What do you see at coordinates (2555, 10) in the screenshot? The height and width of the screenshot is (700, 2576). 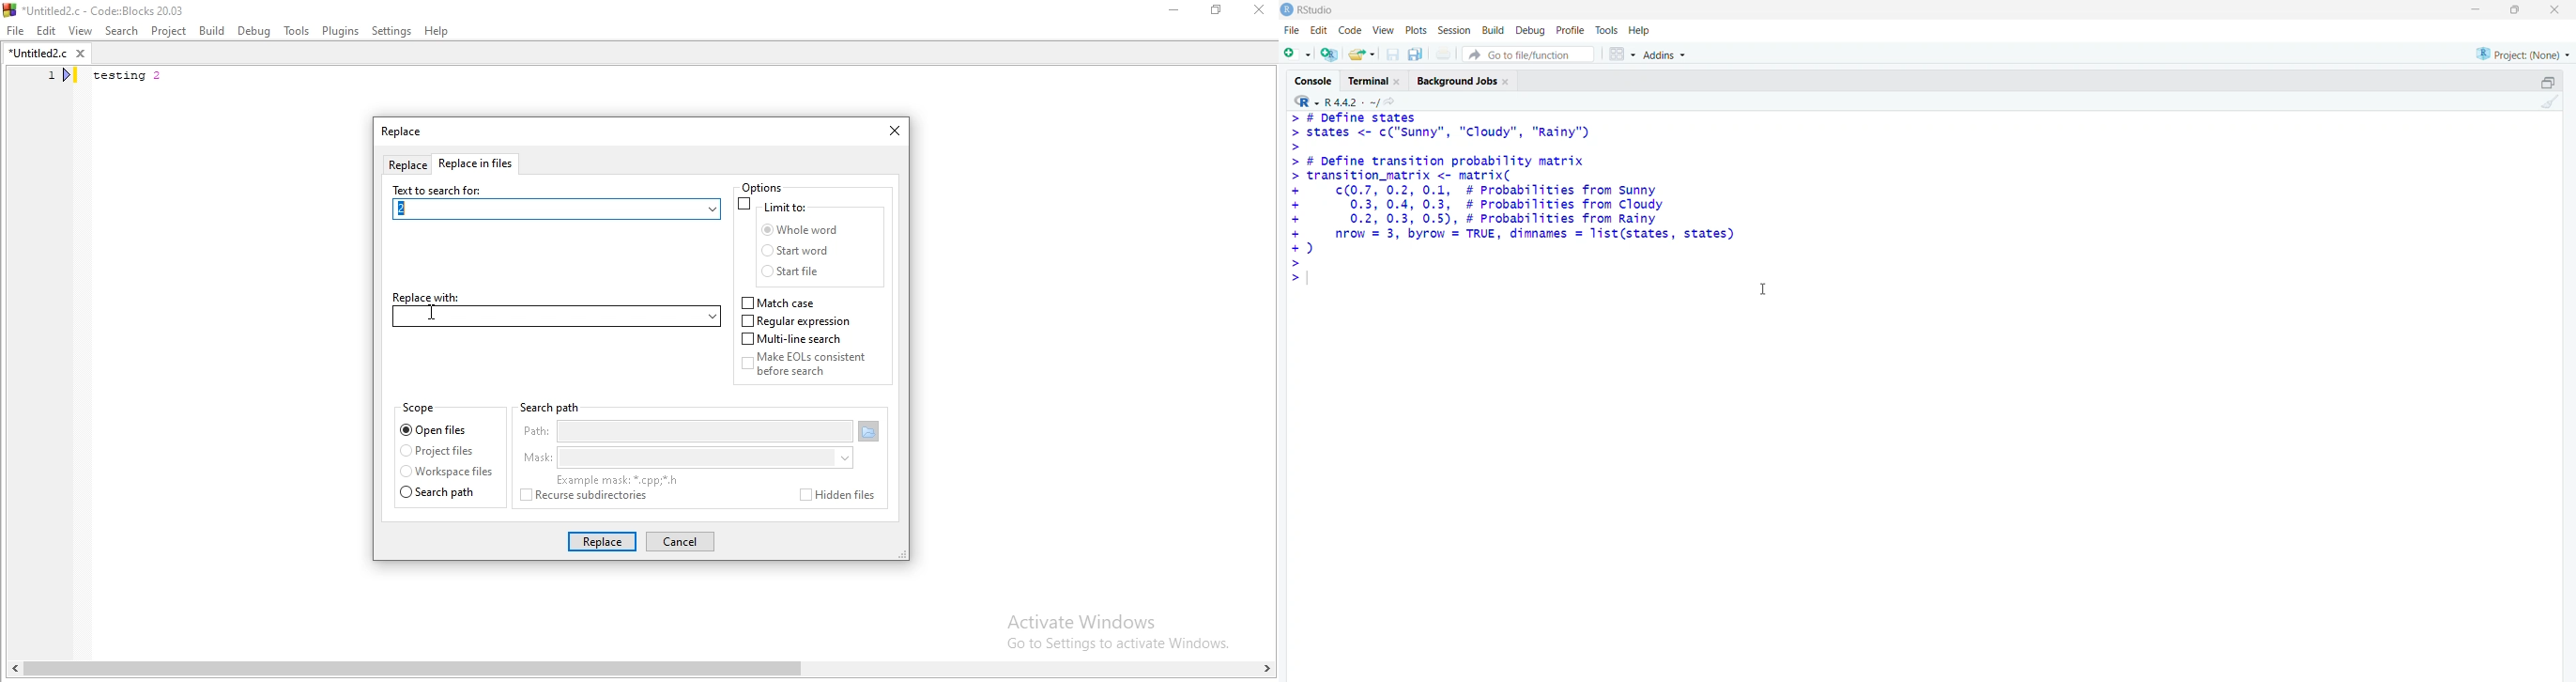 I see `close` at bounding box center [2555, 10].